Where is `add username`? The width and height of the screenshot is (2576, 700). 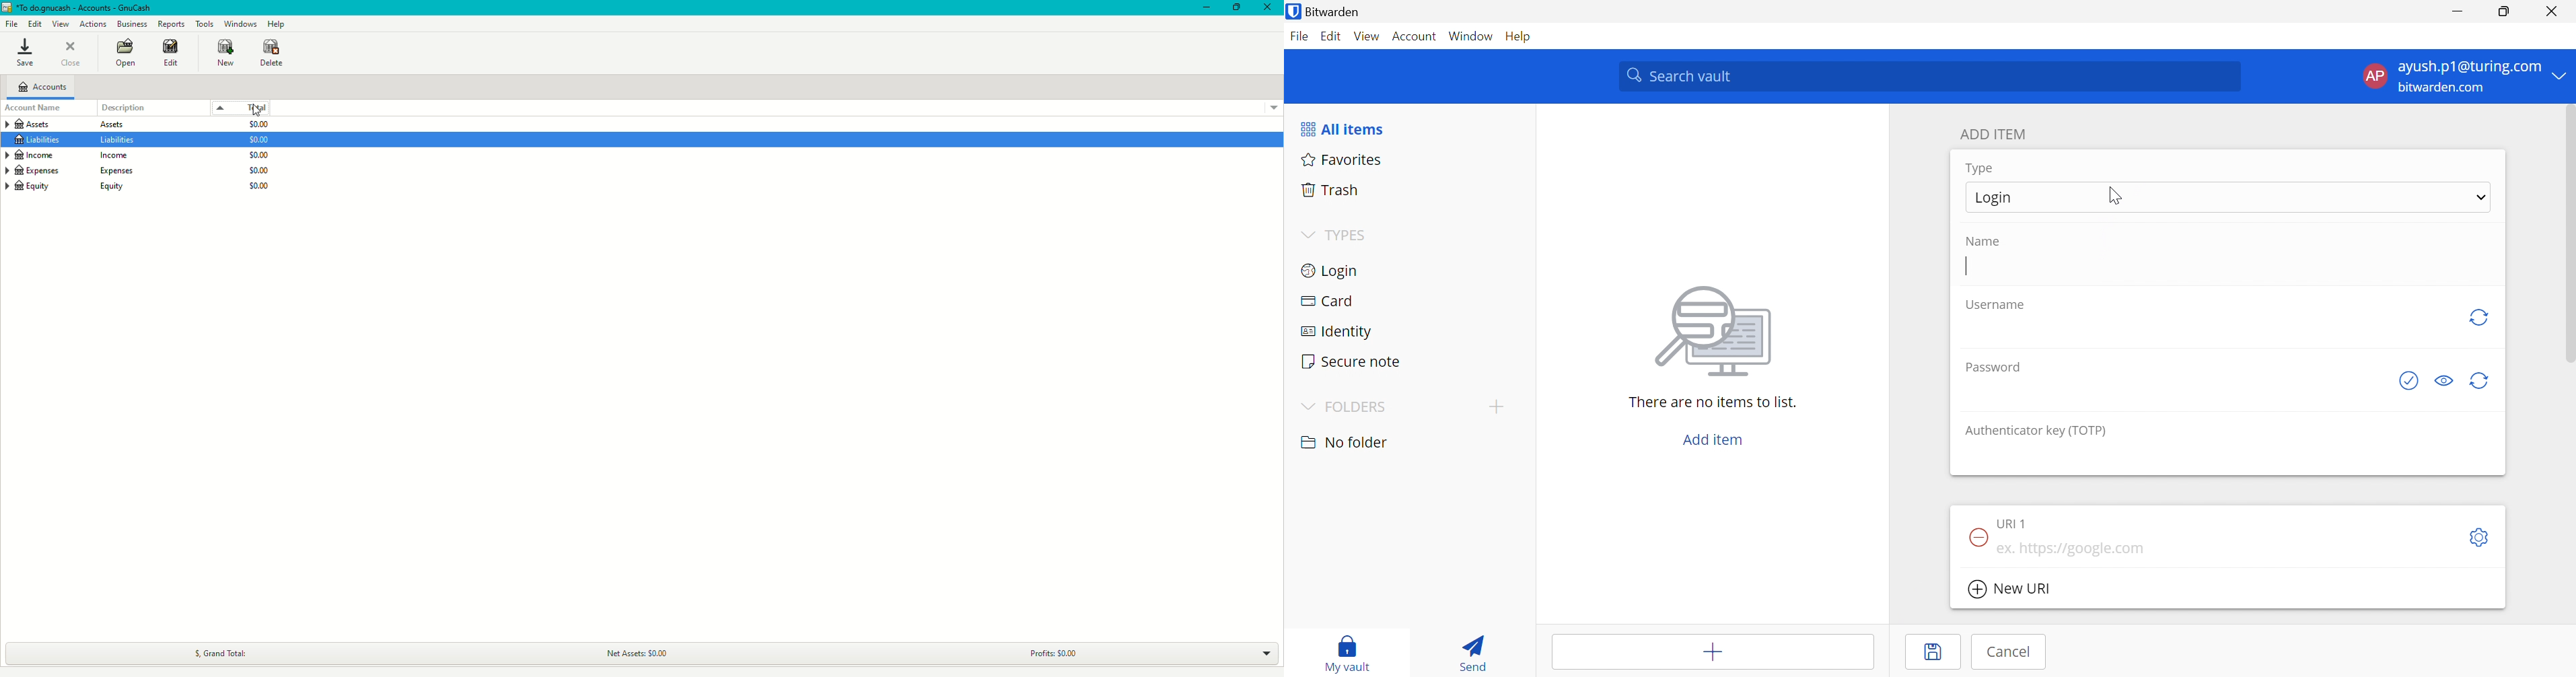 add username is located at coordinates (2207, 331).